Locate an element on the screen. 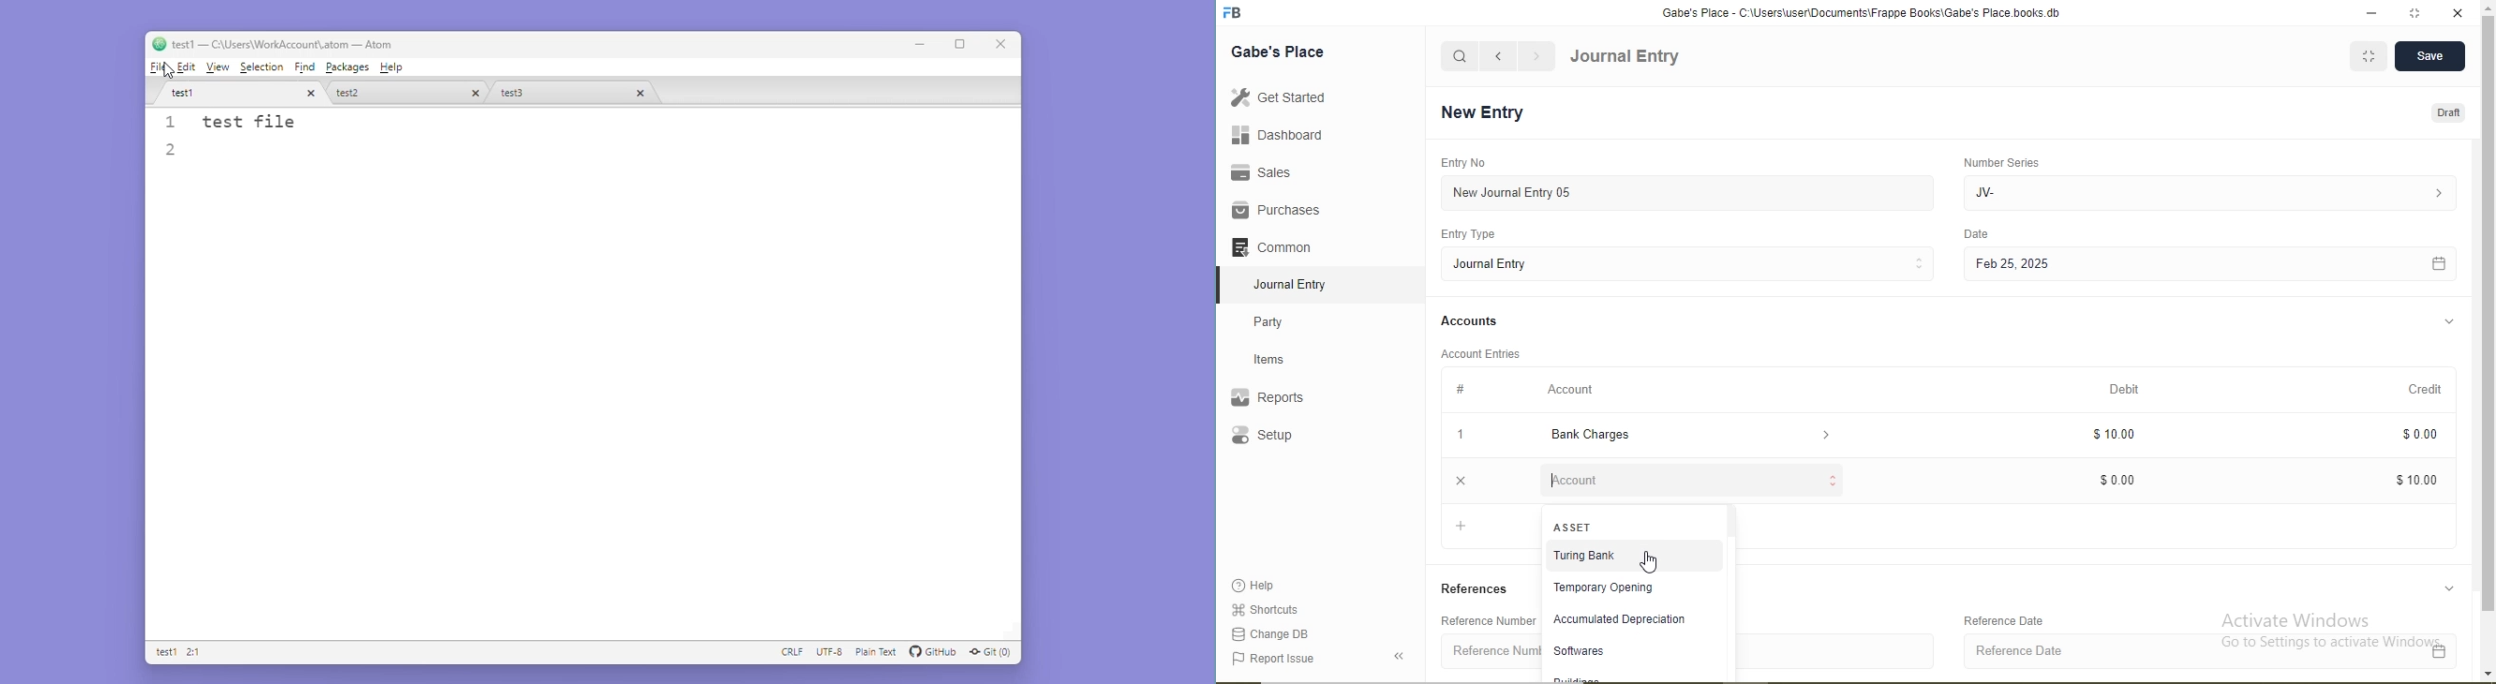  Reference Number is located at coordinates (1488, 651).